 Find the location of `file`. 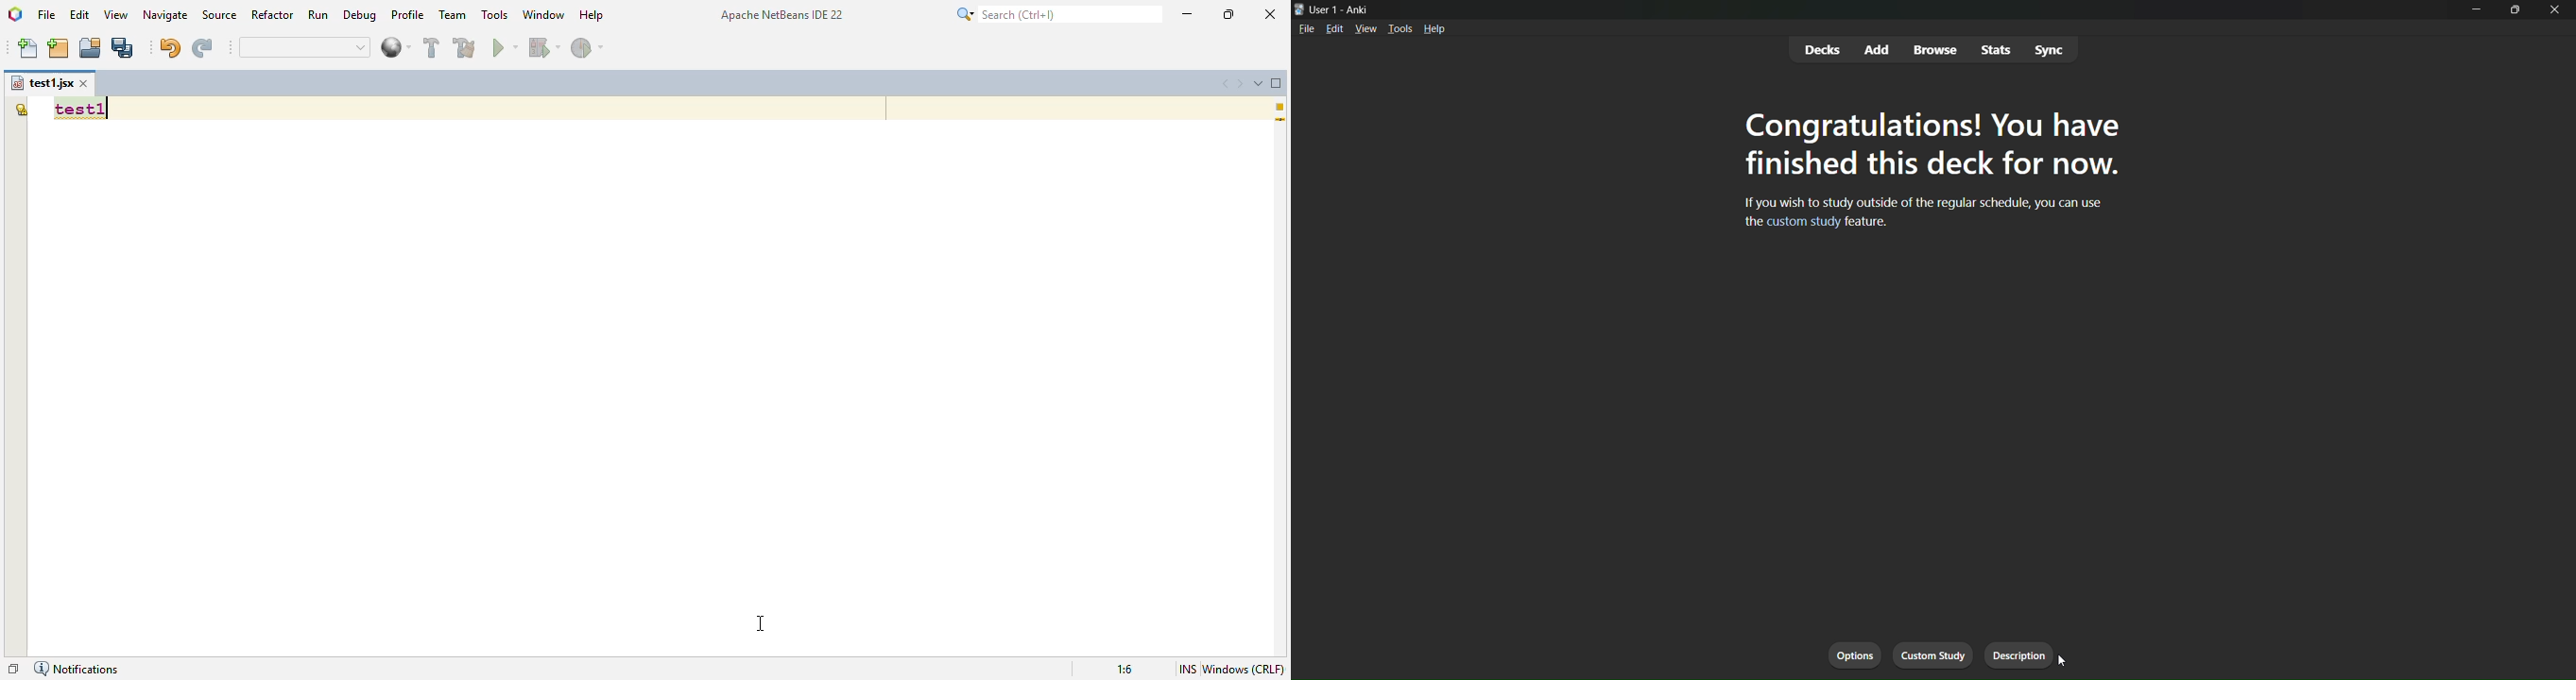

file is located at coordinates (46, 14).